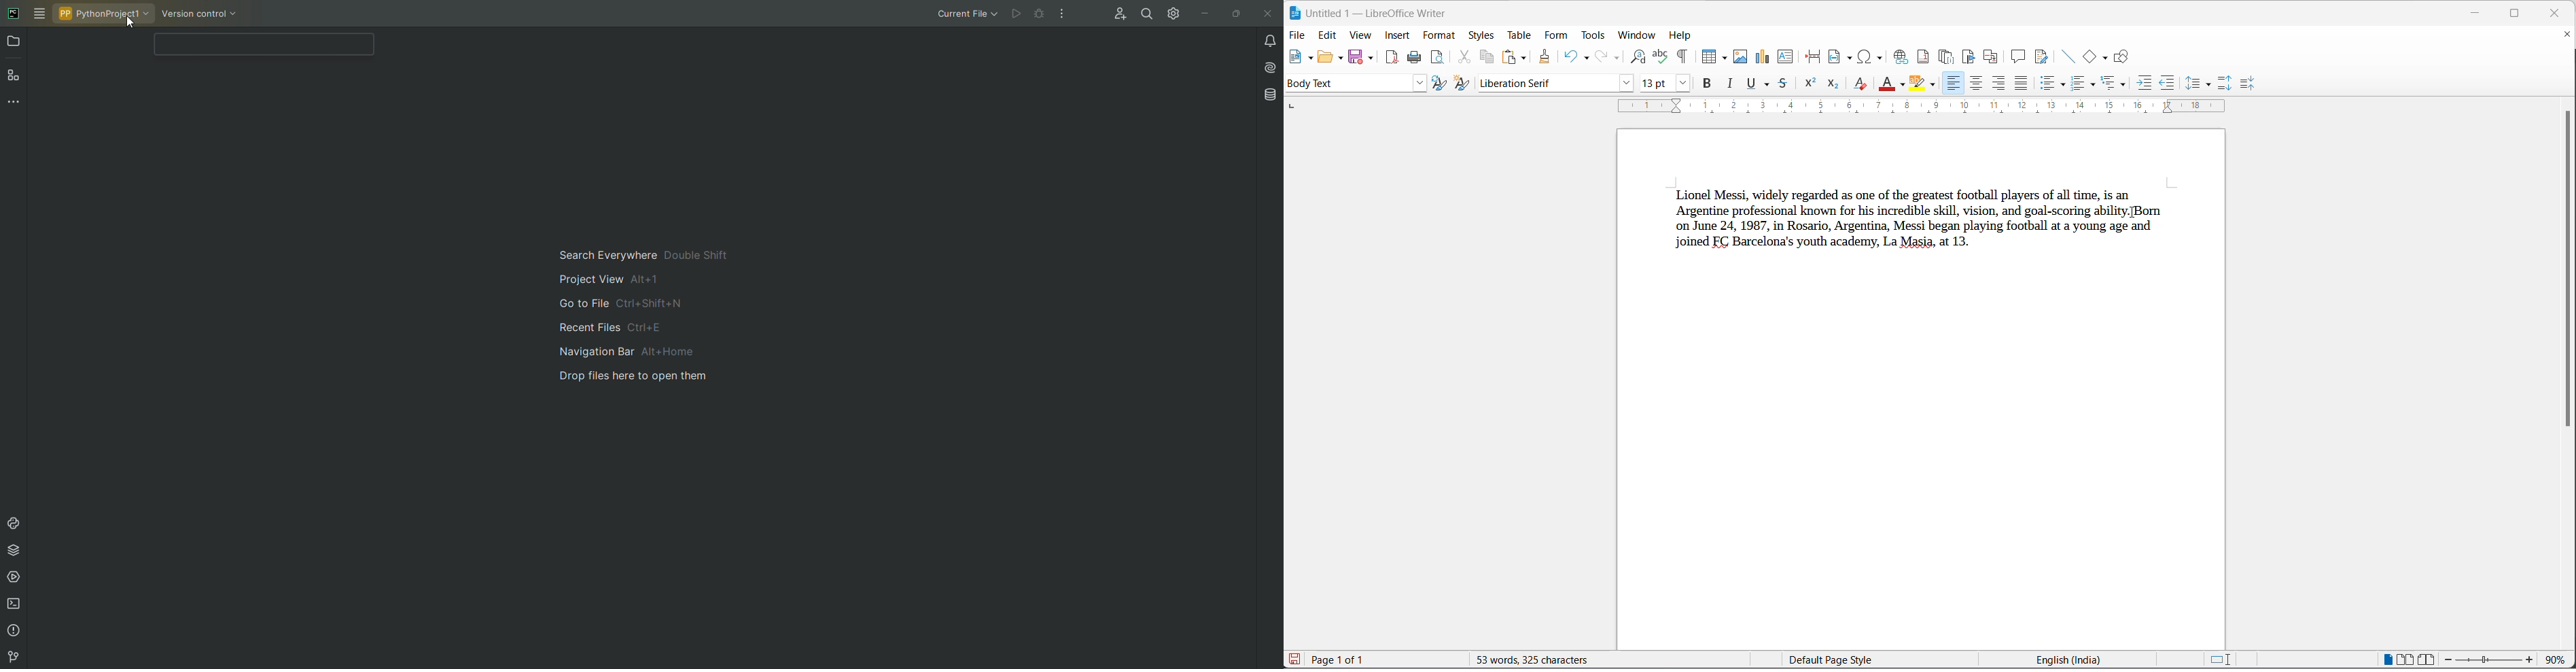 This screenshot has height=672, width=2576. I want to click on toggle ordered list , so click(2079, 83).